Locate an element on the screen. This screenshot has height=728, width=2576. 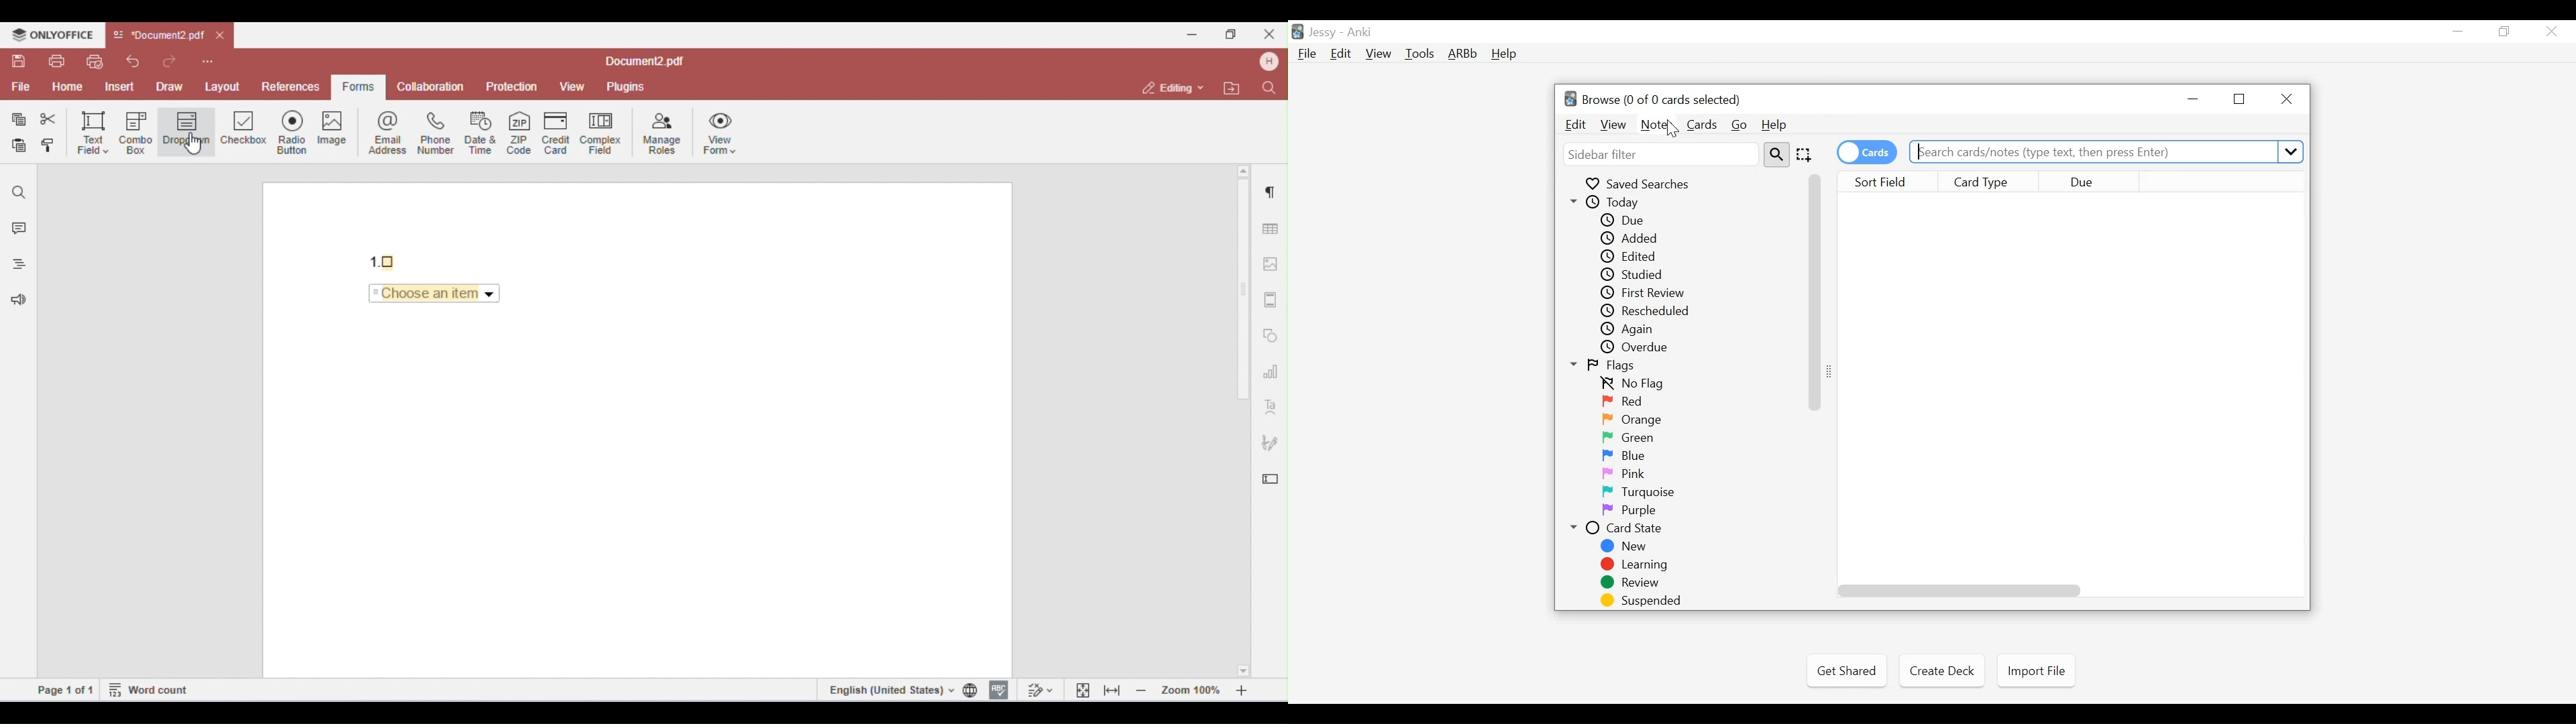
Close is located at coordinates (2551, 32).